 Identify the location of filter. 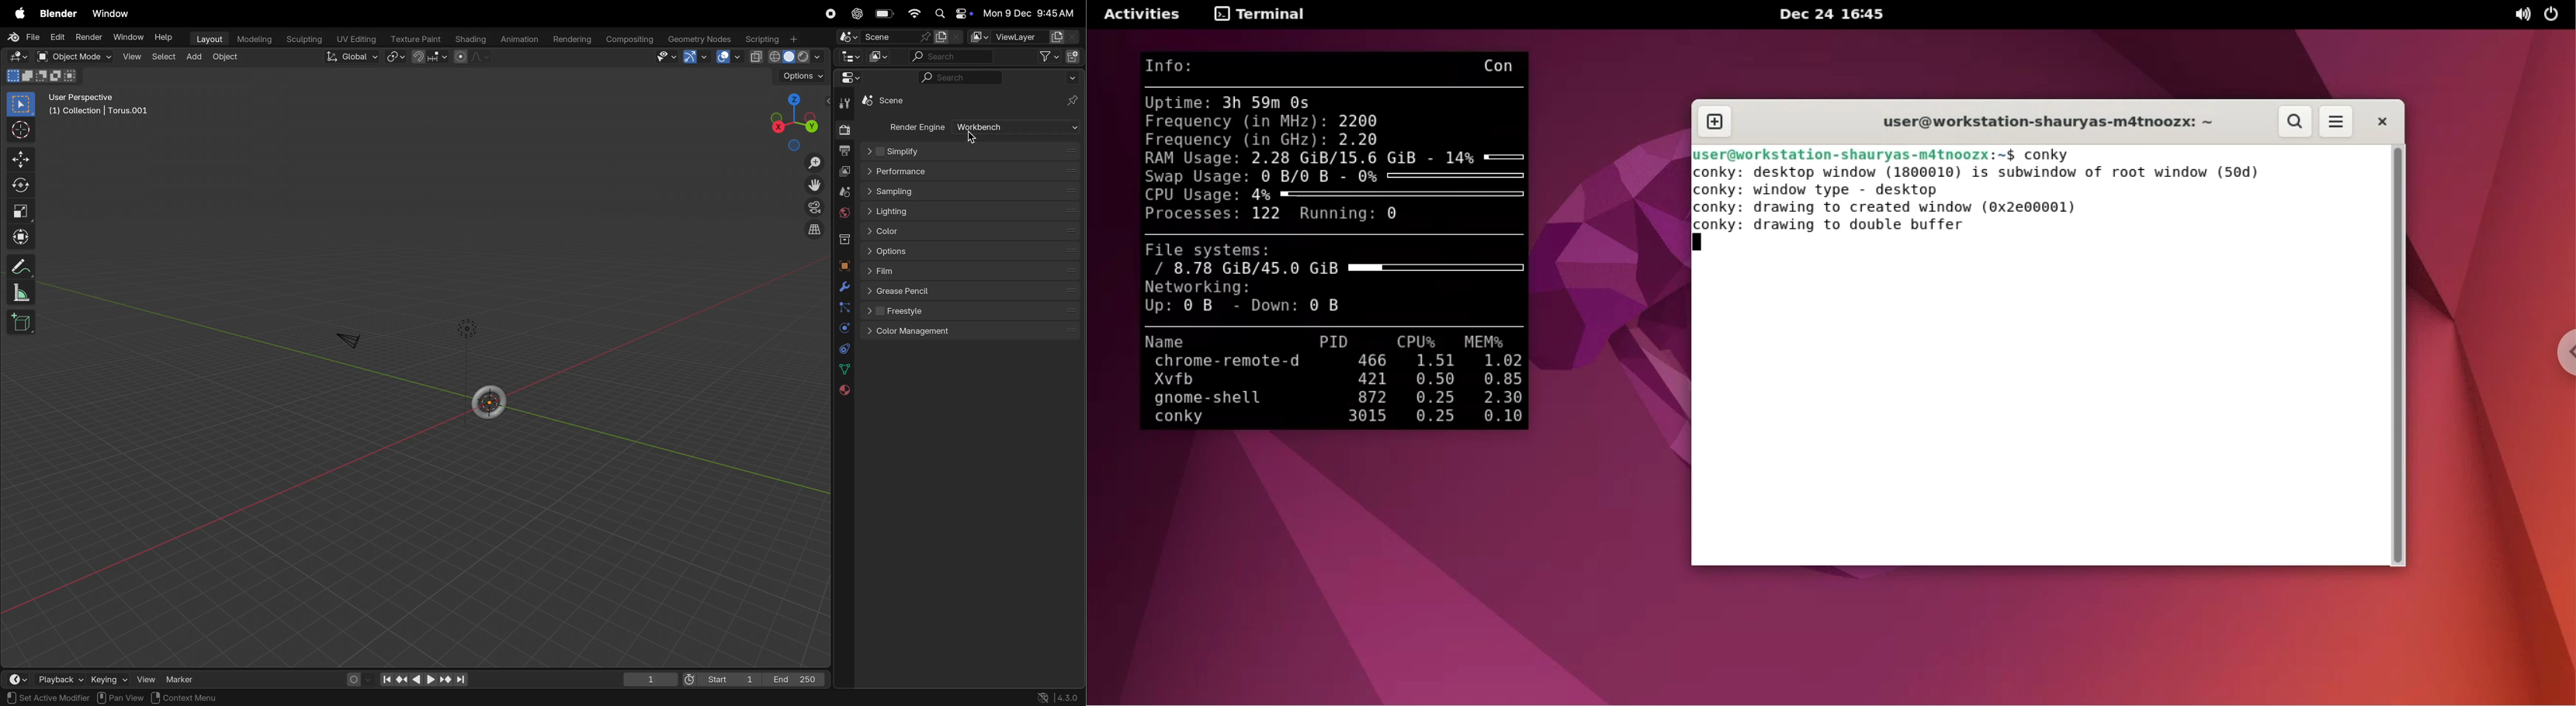
(1048, 56).